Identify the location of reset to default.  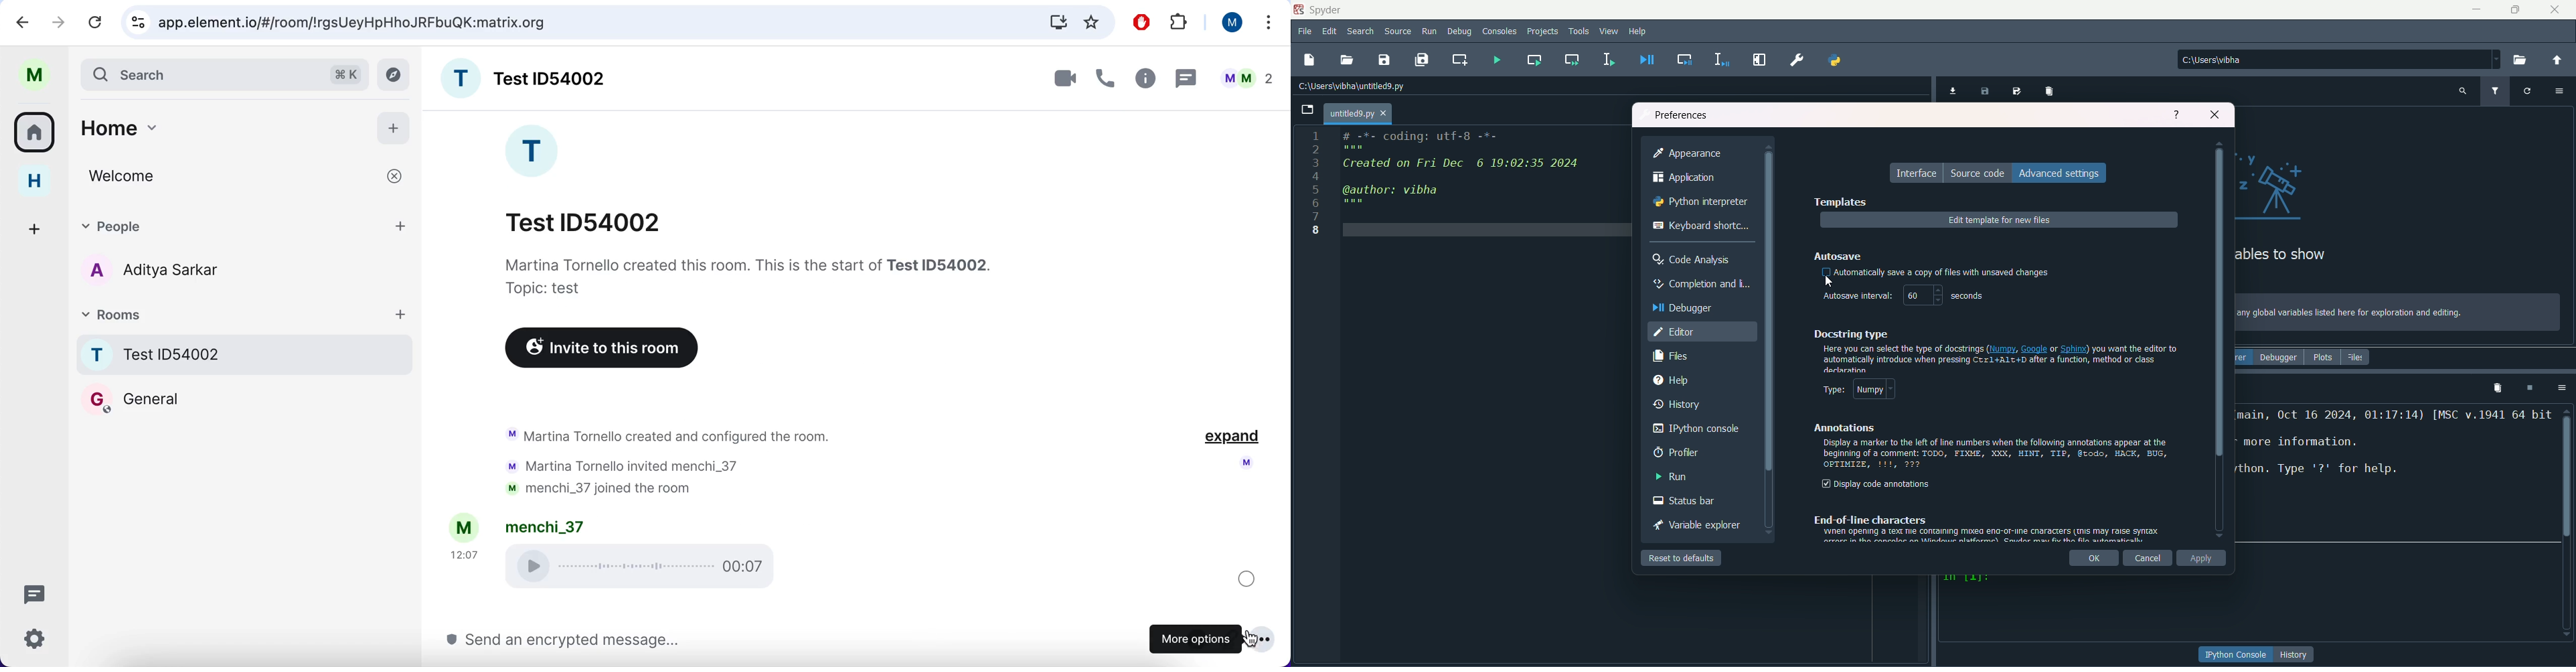
(1682, 557).